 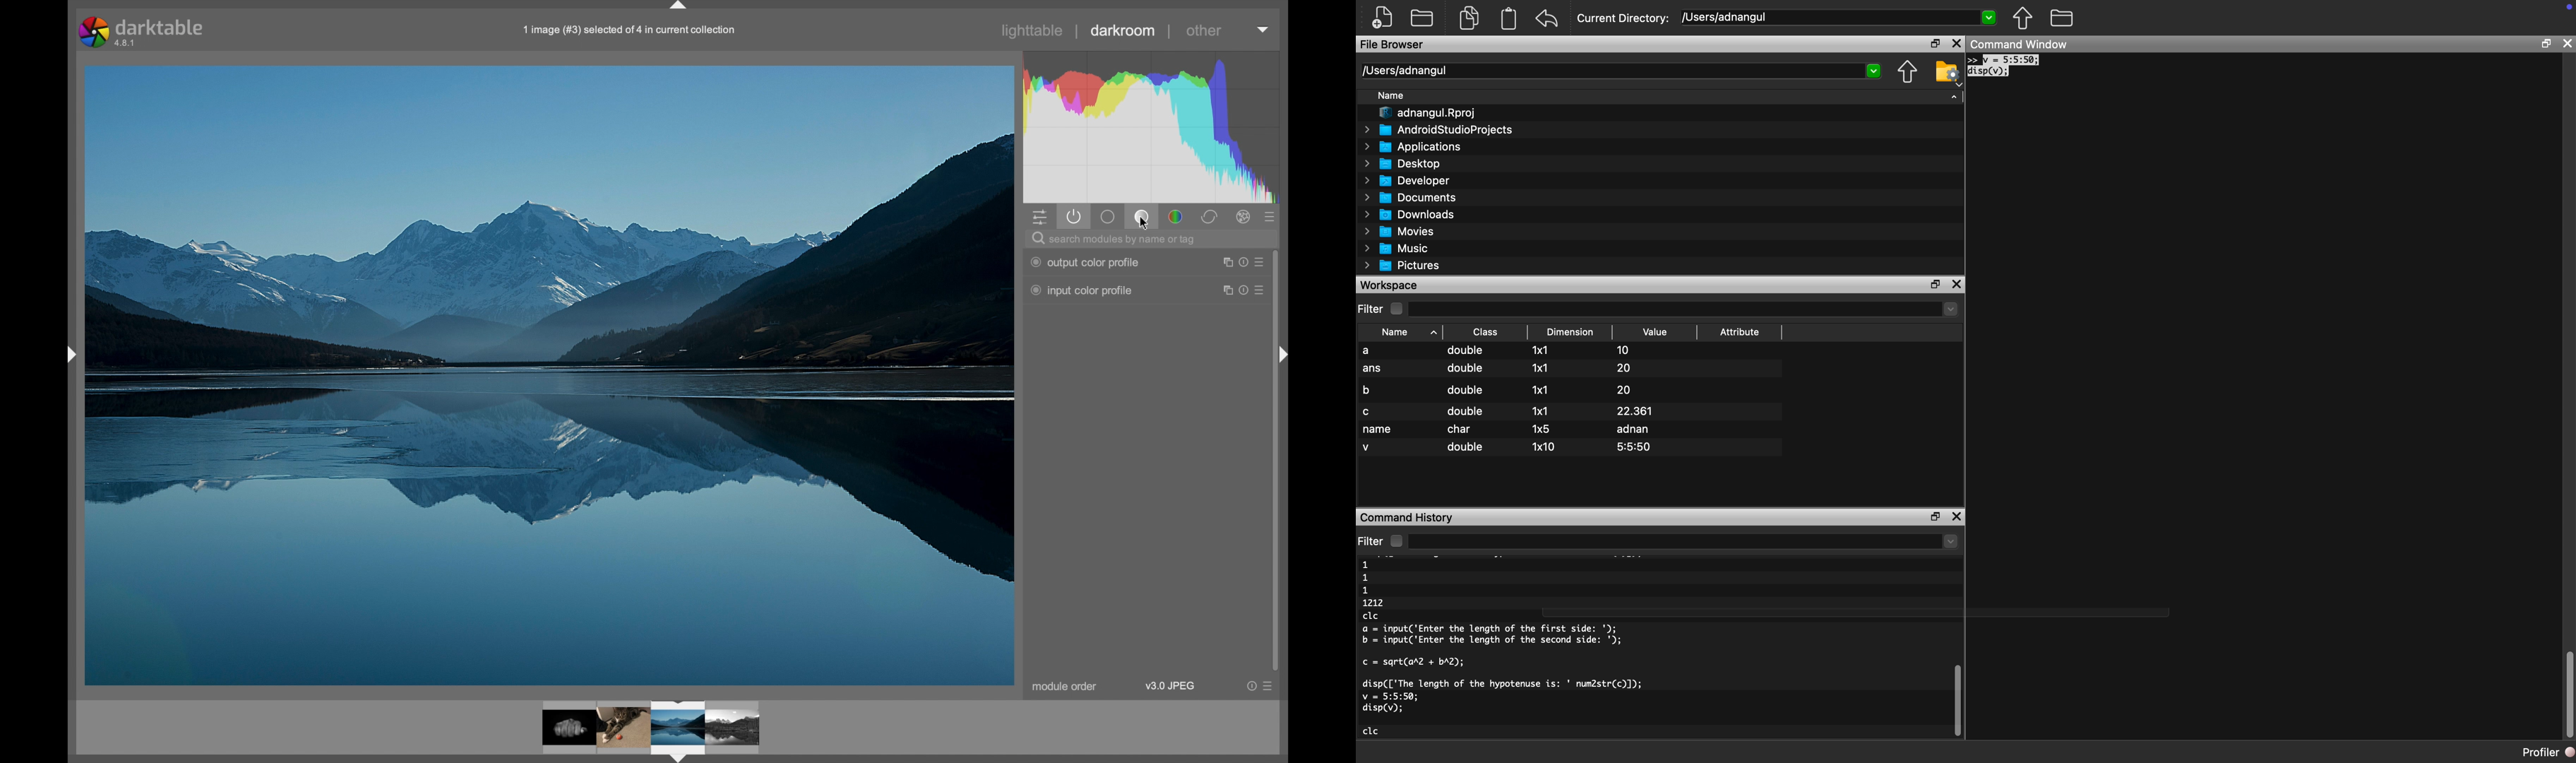 What do you see at coordinates (1548, 19) in the screenshot?
I see `Back` at bounding box center [1548, 19].